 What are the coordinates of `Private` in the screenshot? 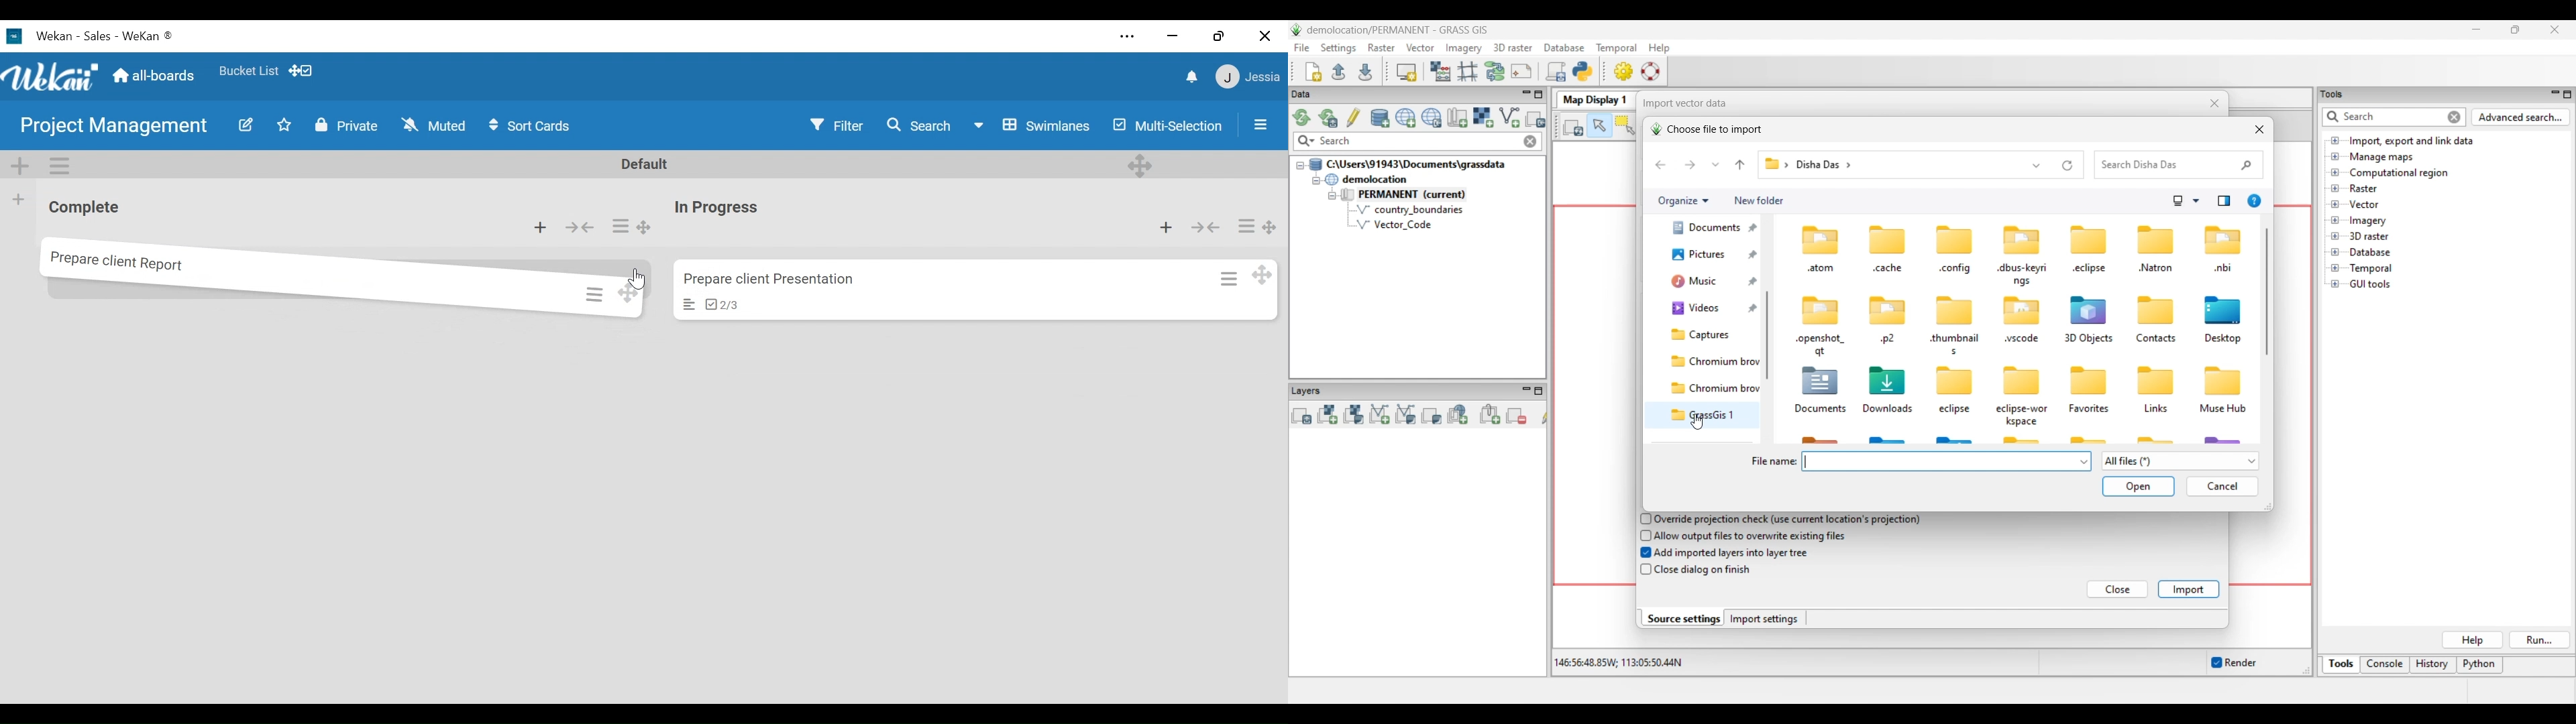 It's located at (347, 126).